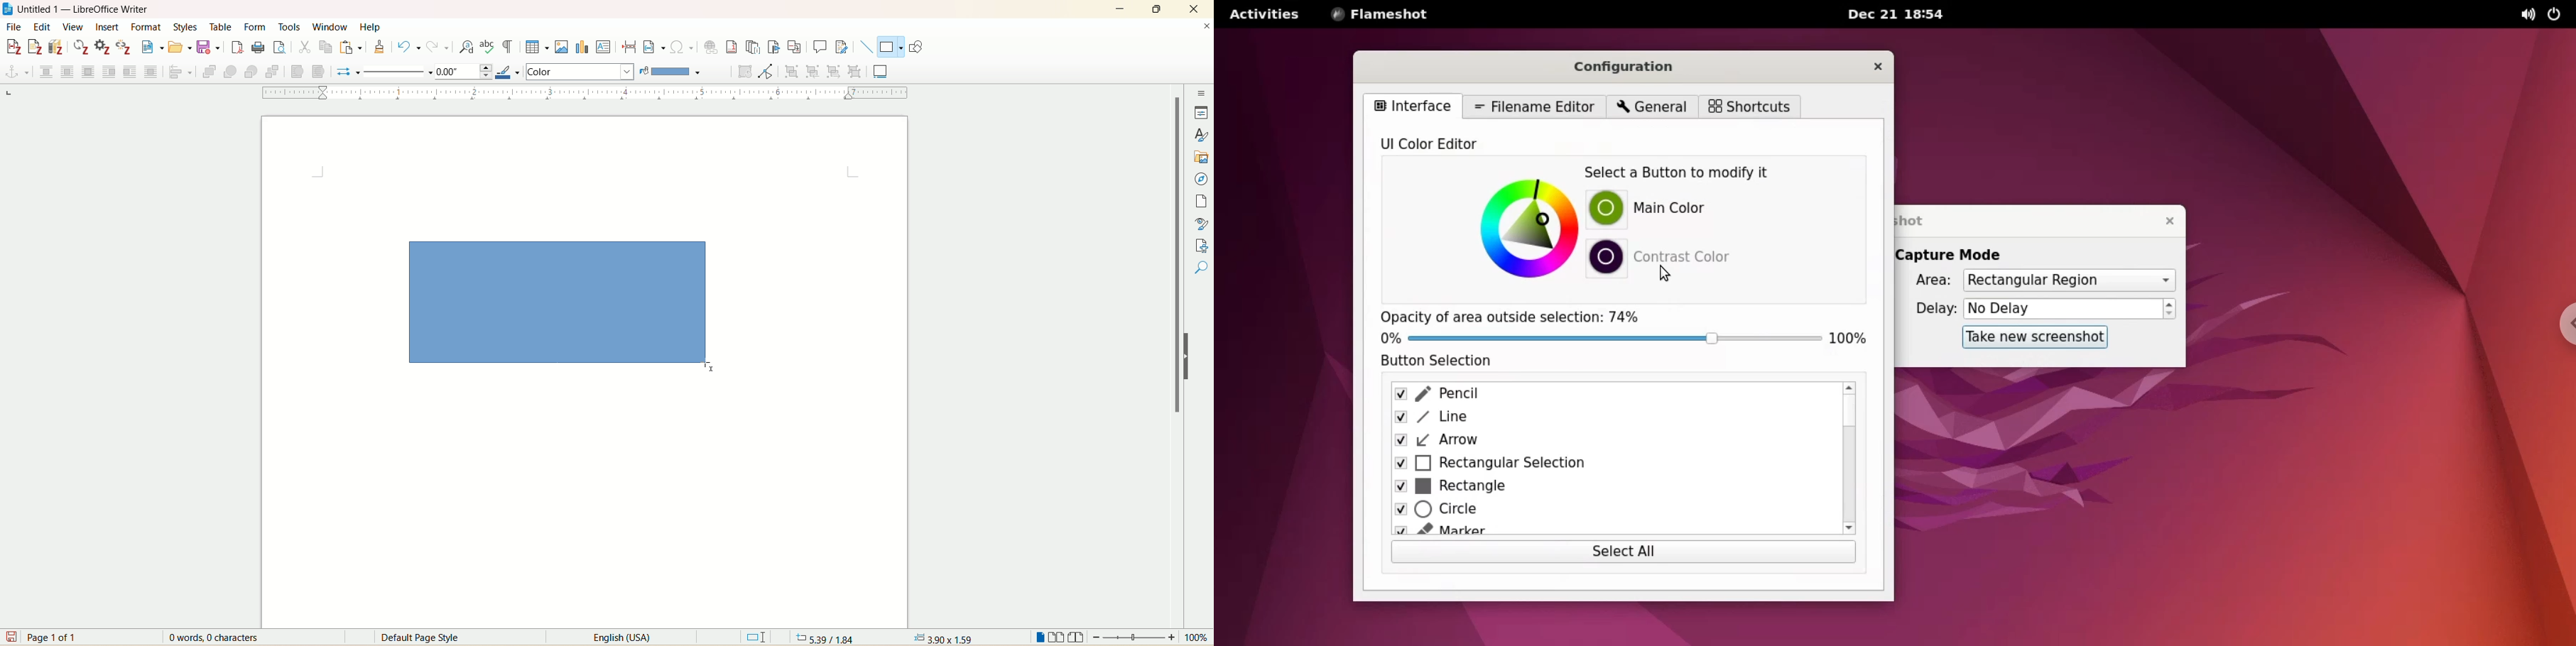 The height and width of the screenshot is (672, 2576). Describe the element at coordinates (655, 46) in the screenshot. I see `insert field ` at that location.